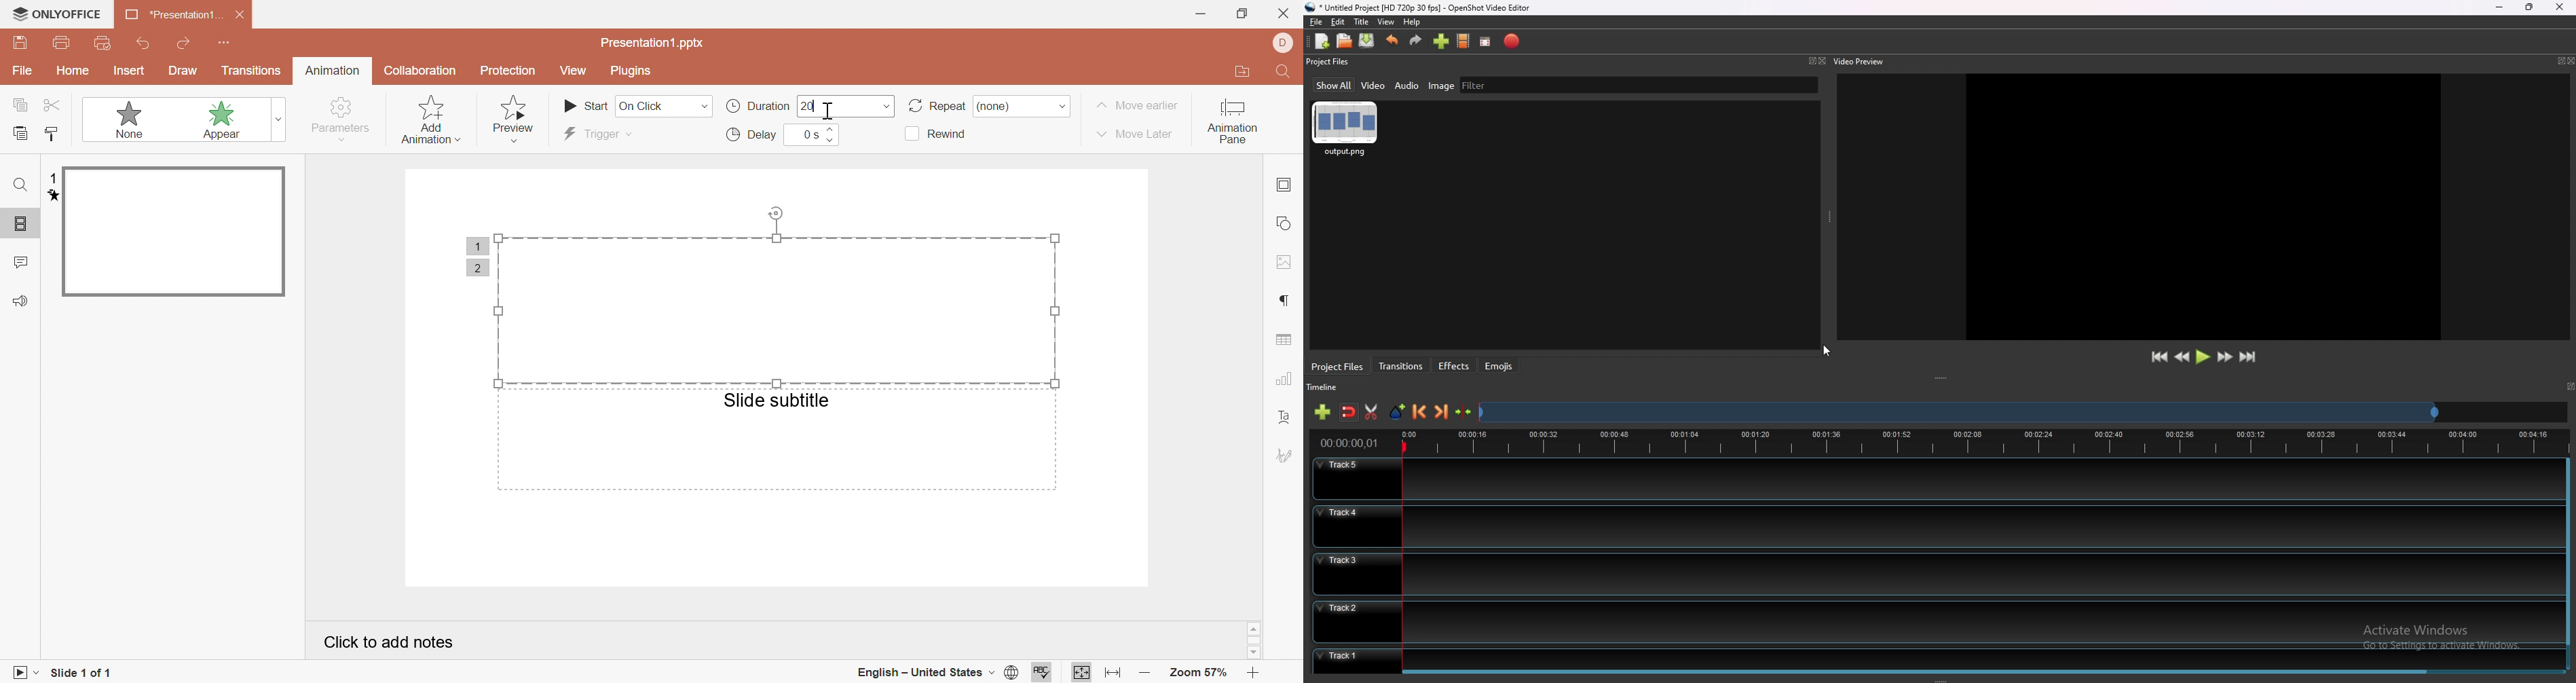 The width and height of the screenshot is (2576, 700). Describe the element at coordinates (22, 184) in the screenshot. I see `find` at that location.